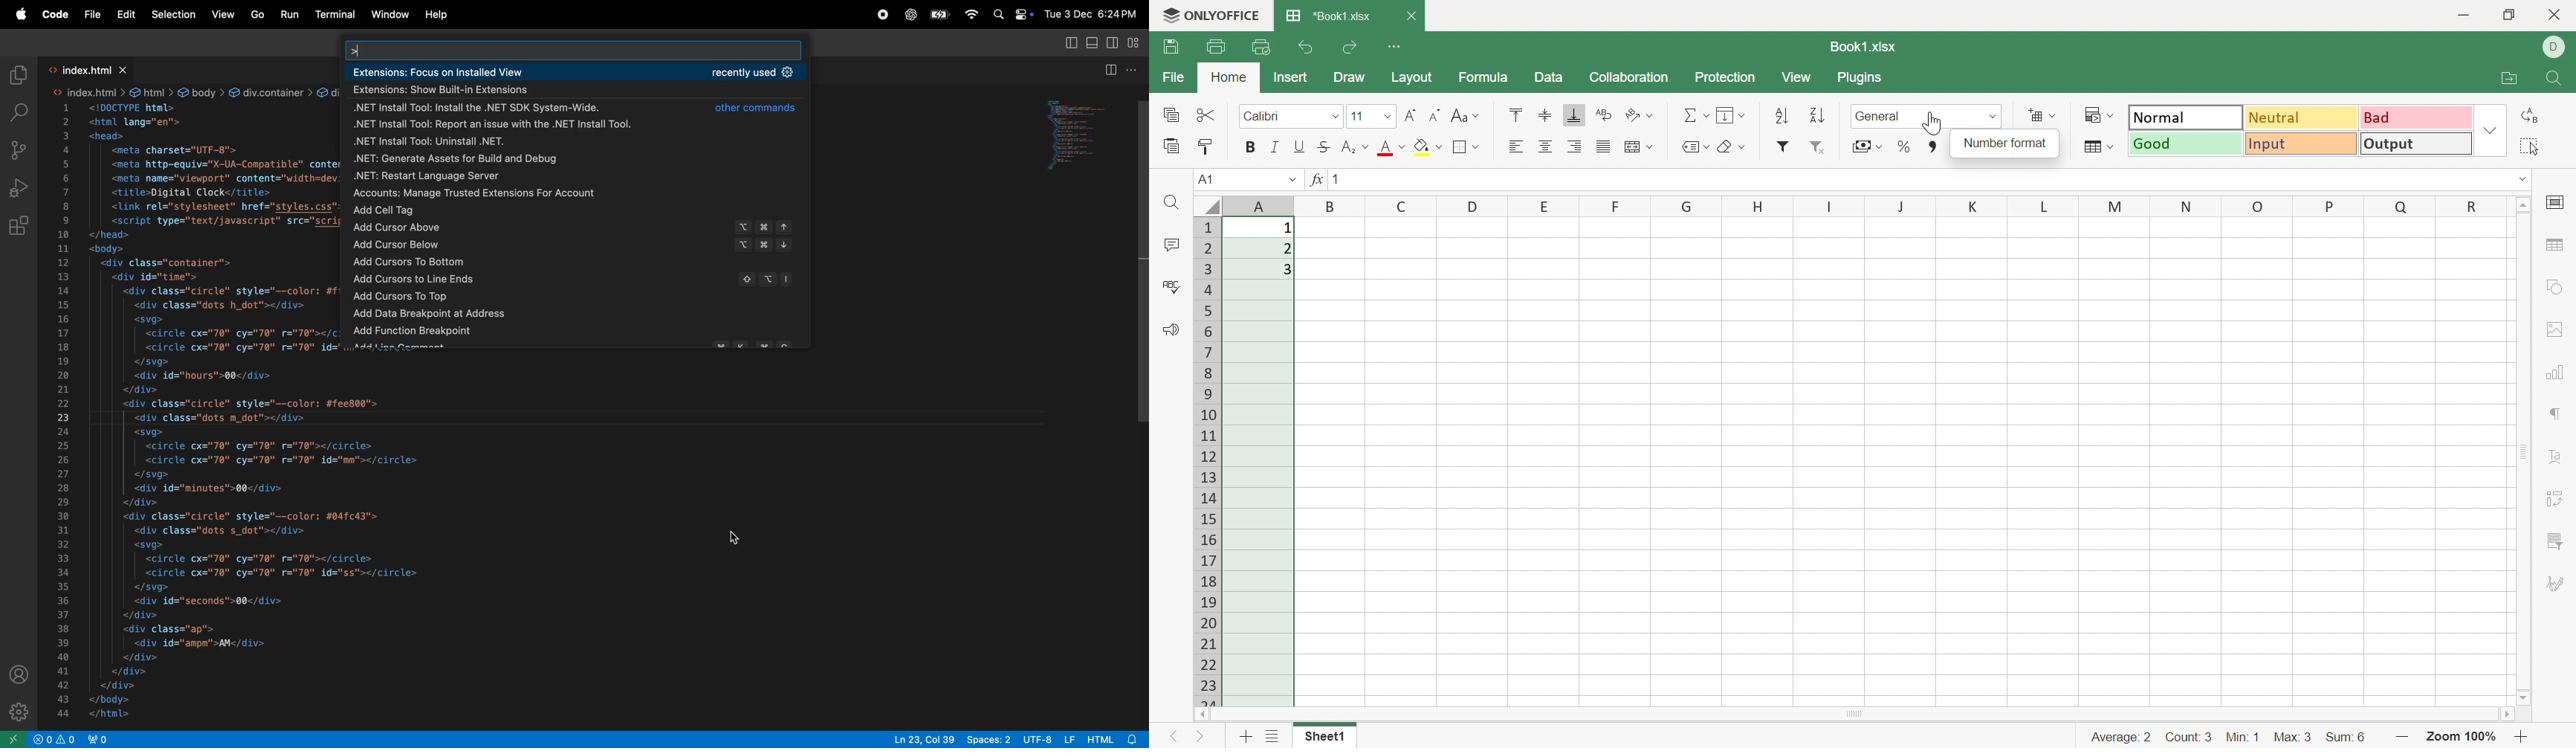  Describe the element at coordinates (1292, 178) in the screenshot. I see `Drop down` at that location.